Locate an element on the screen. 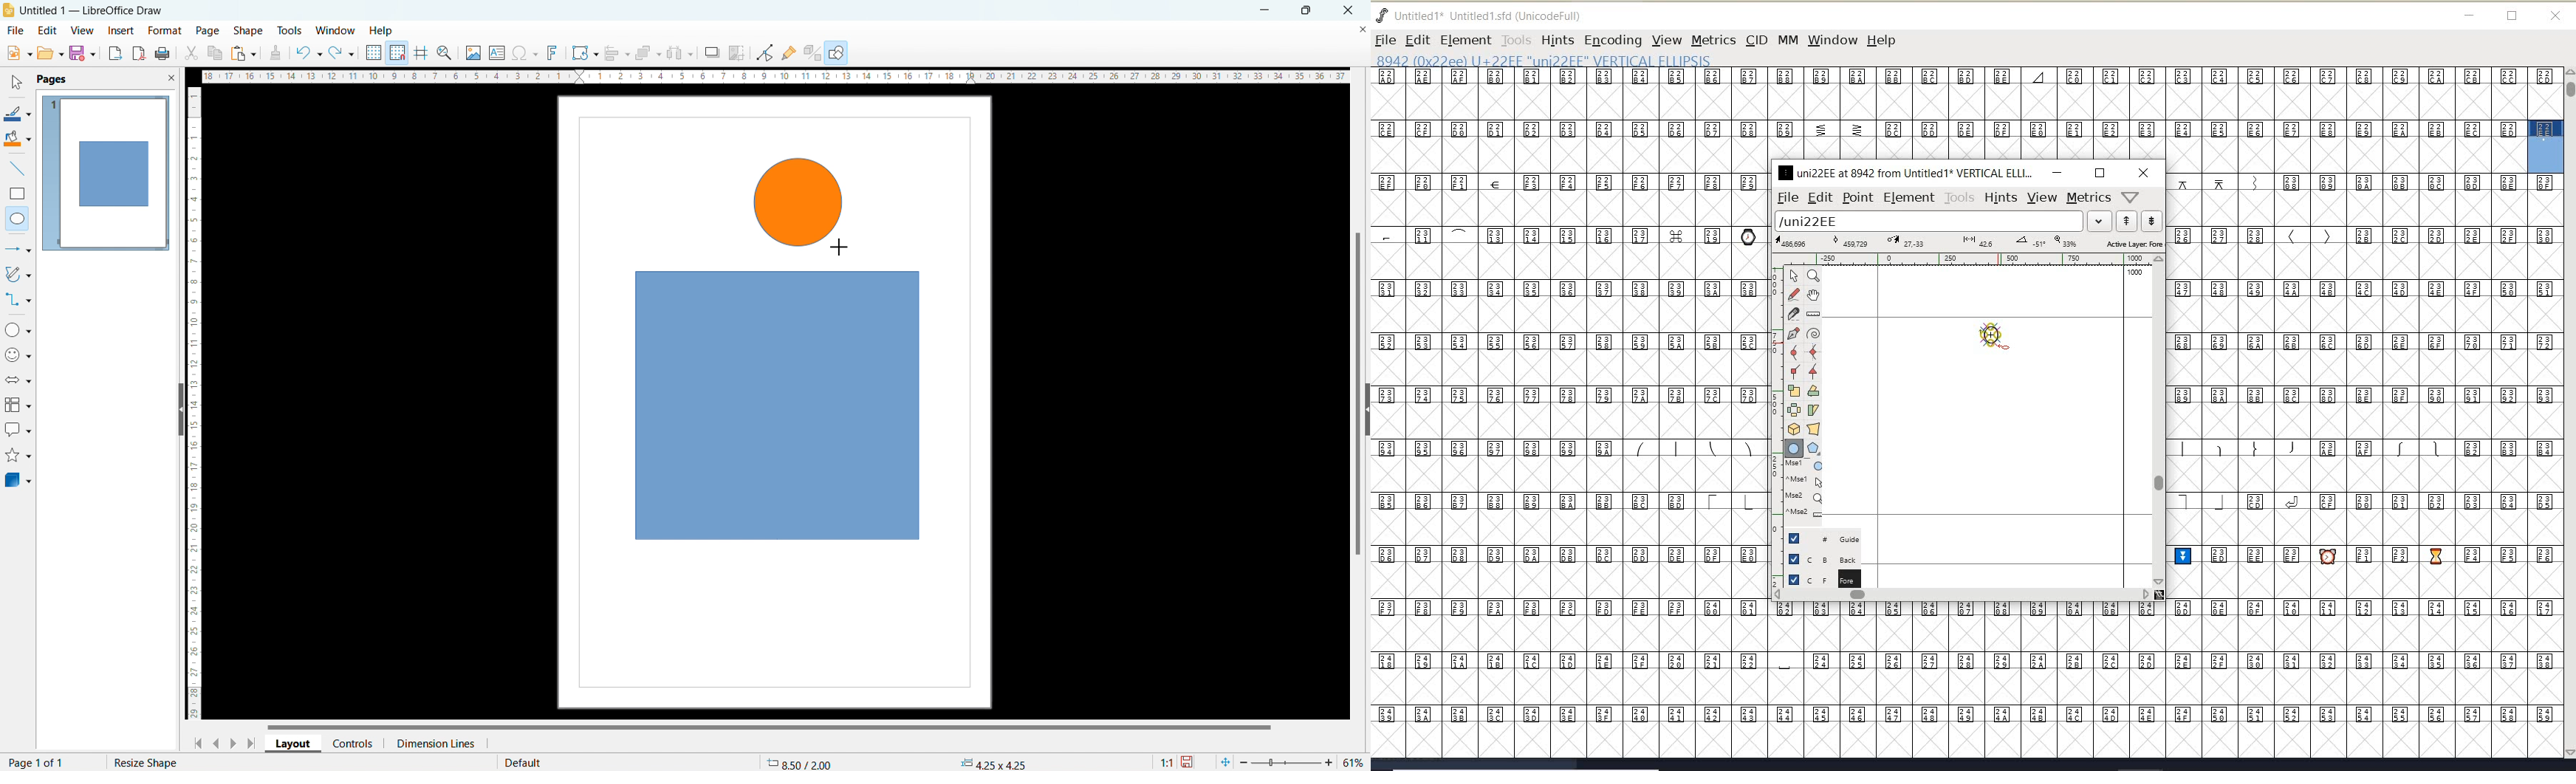  insert image is located at coordinates (473, 53).